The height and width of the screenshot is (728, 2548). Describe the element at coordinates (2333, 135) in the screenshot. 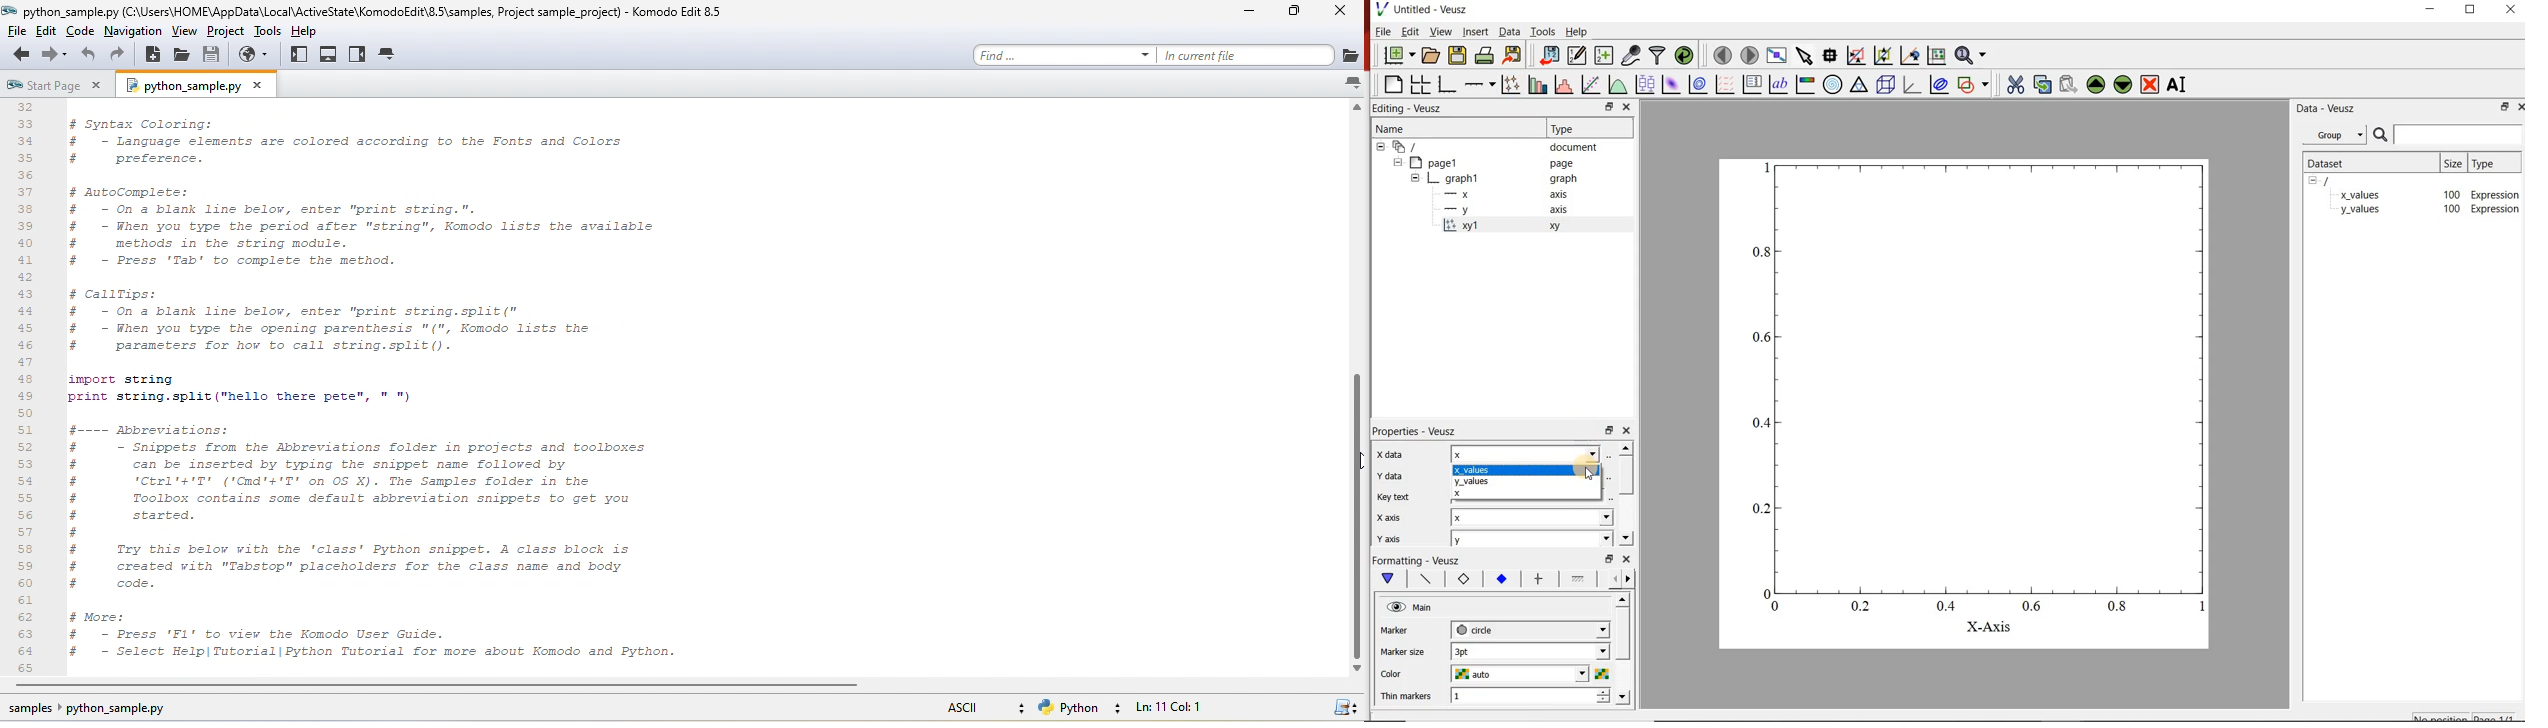

I see `group` at that location.